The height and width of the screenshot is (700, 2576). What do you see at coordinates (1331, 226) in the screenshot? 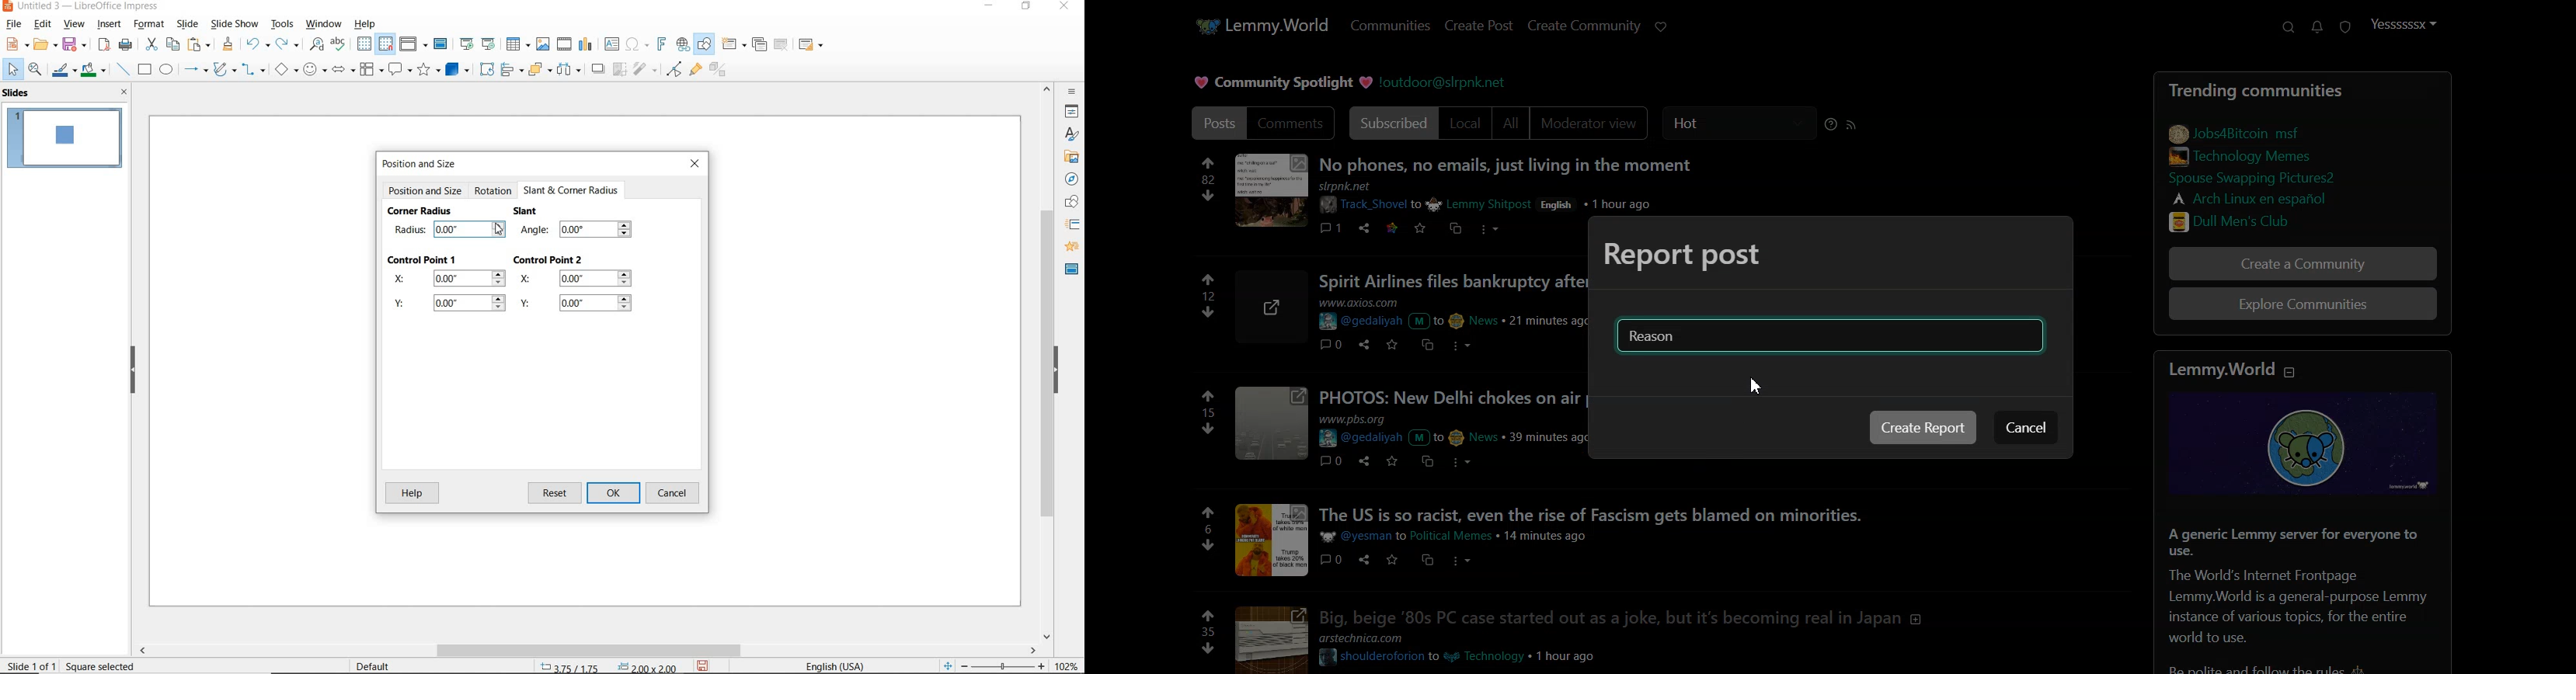
I see `comments` at bounding box center [1331, 226].